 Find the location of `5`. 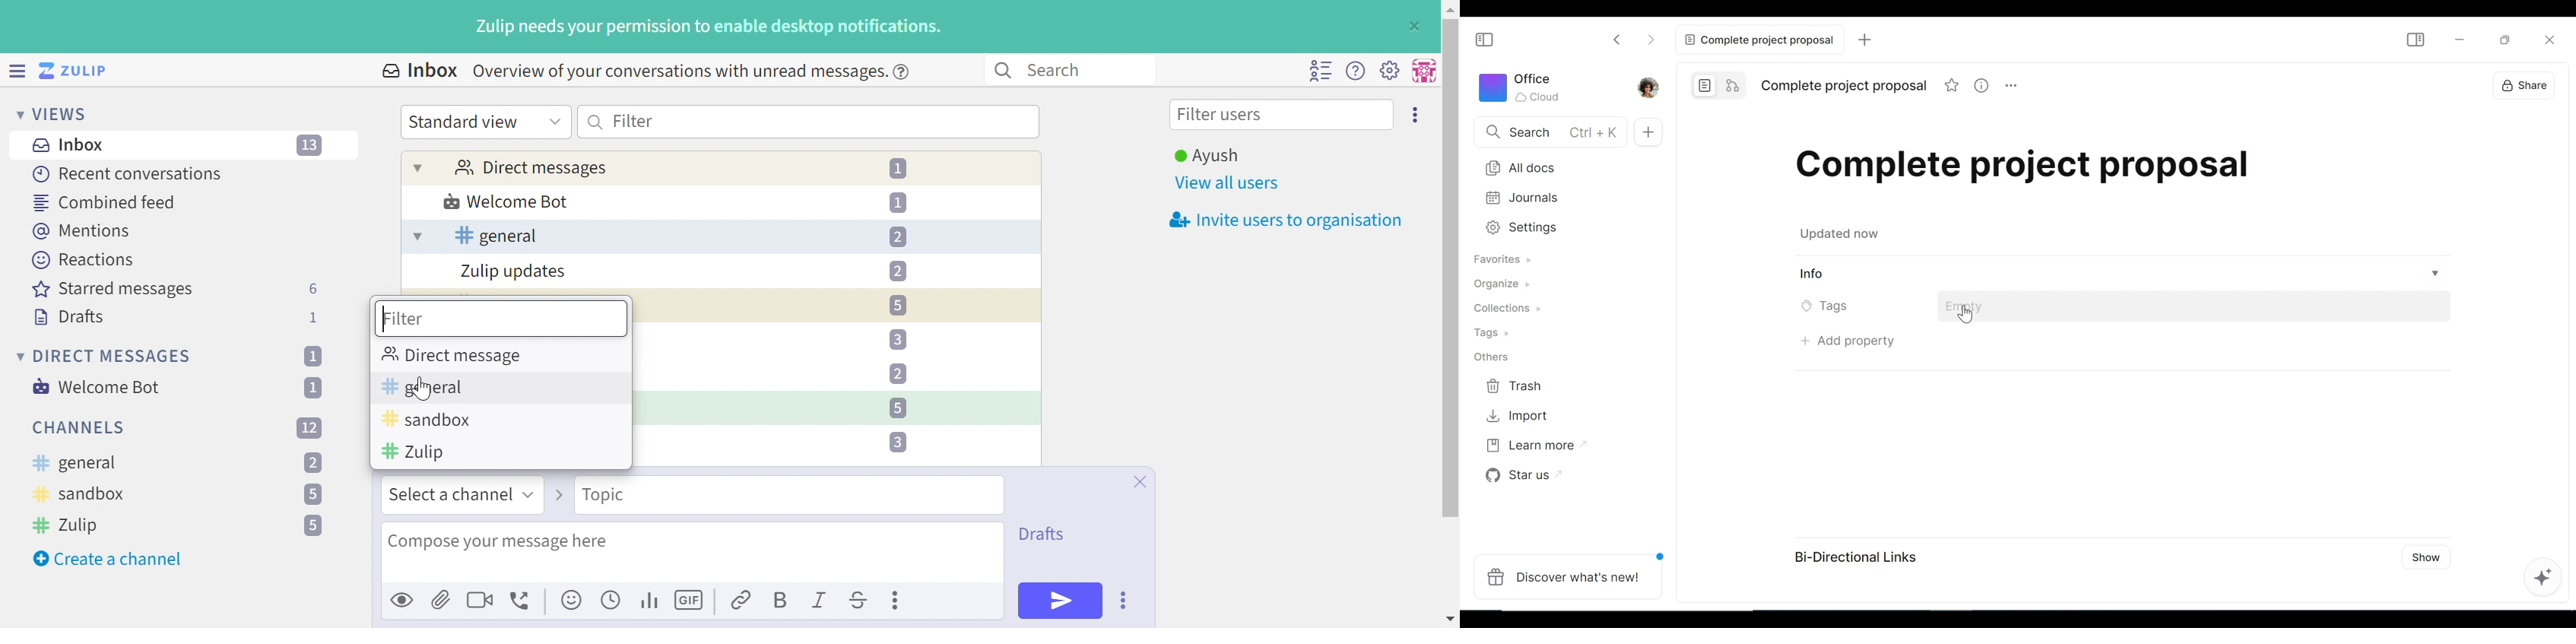

5 is located at coordinates (896, 408).